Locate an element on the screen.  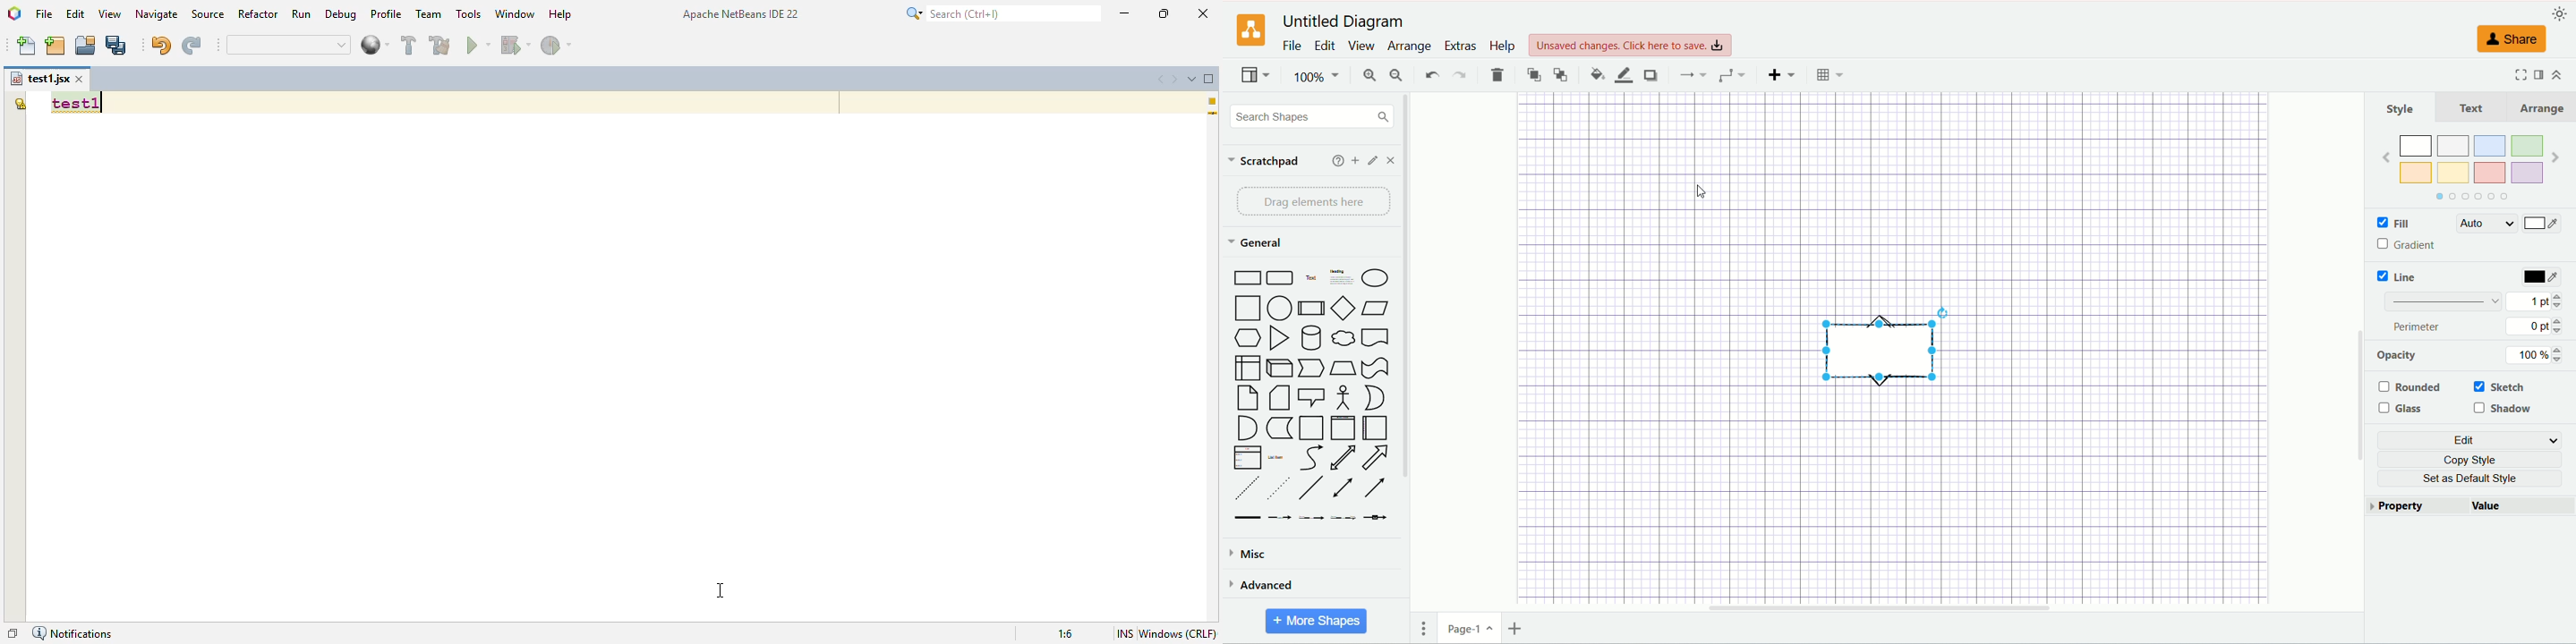
vertical scroll bar is located at coordinates (2350, 348).